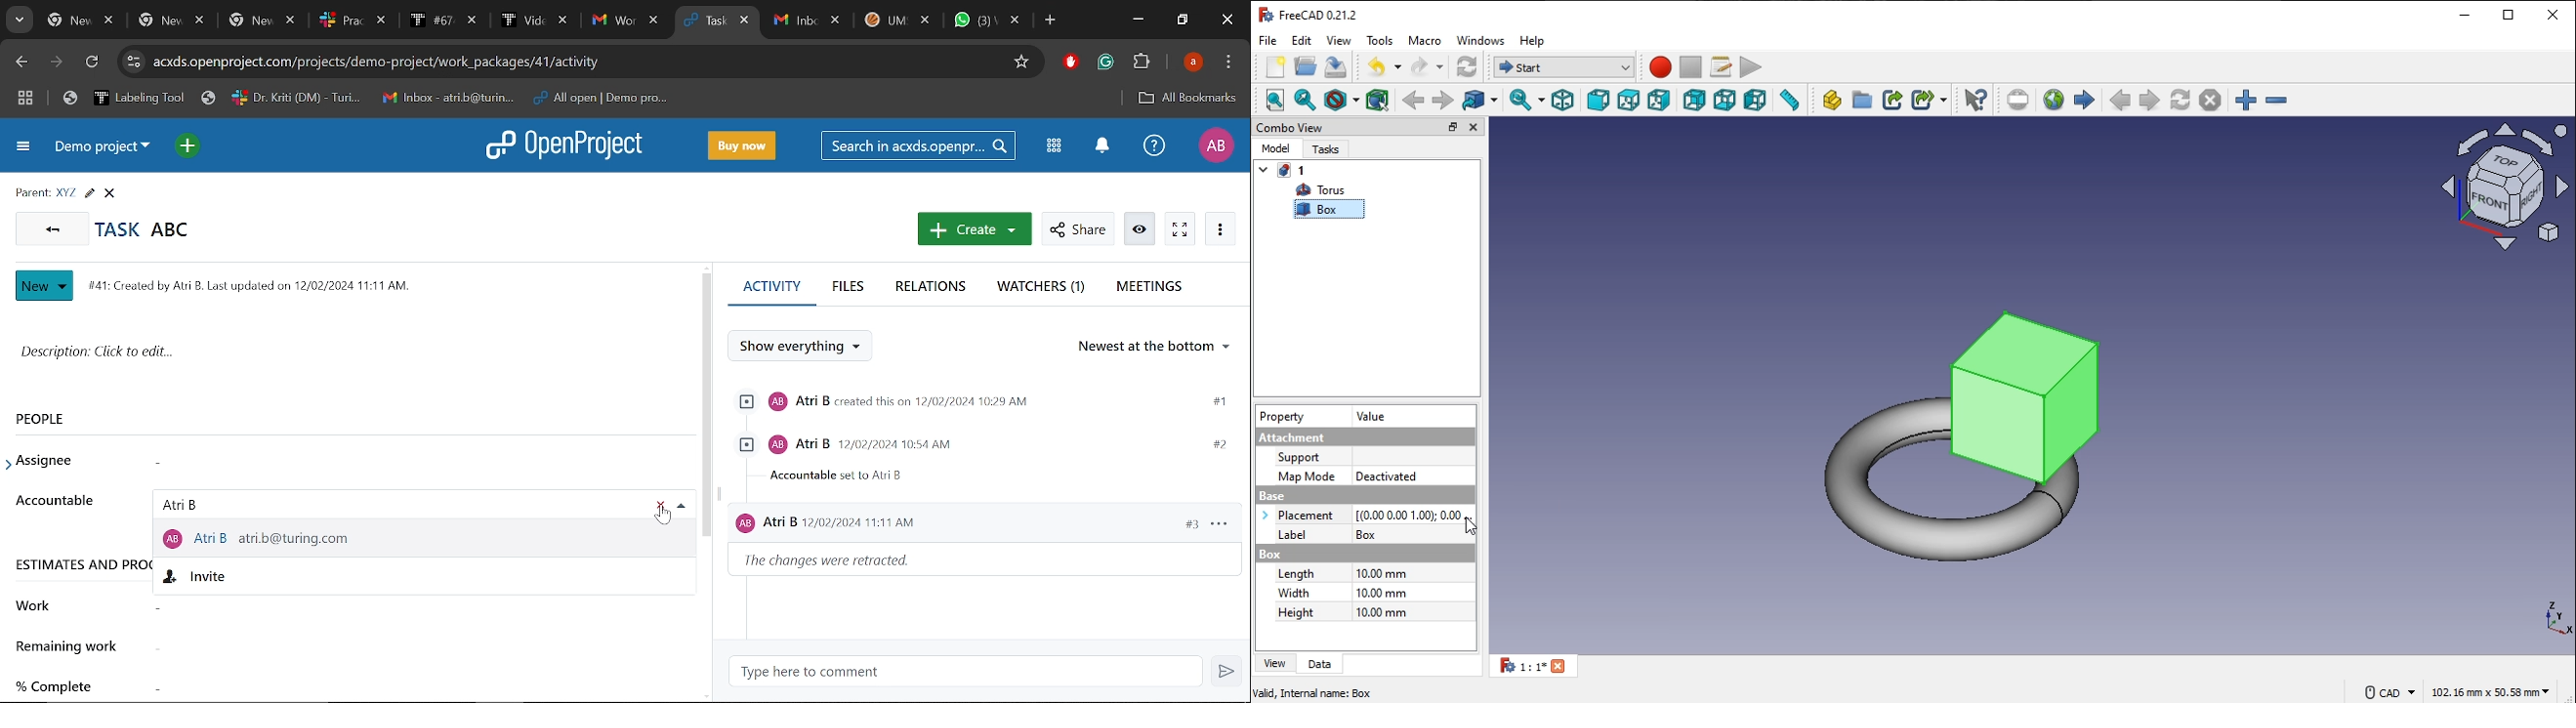 Image resolution: width=2576 pixels, height=728 pixels. I want to click on execute macro recording, so click(1750, 68).